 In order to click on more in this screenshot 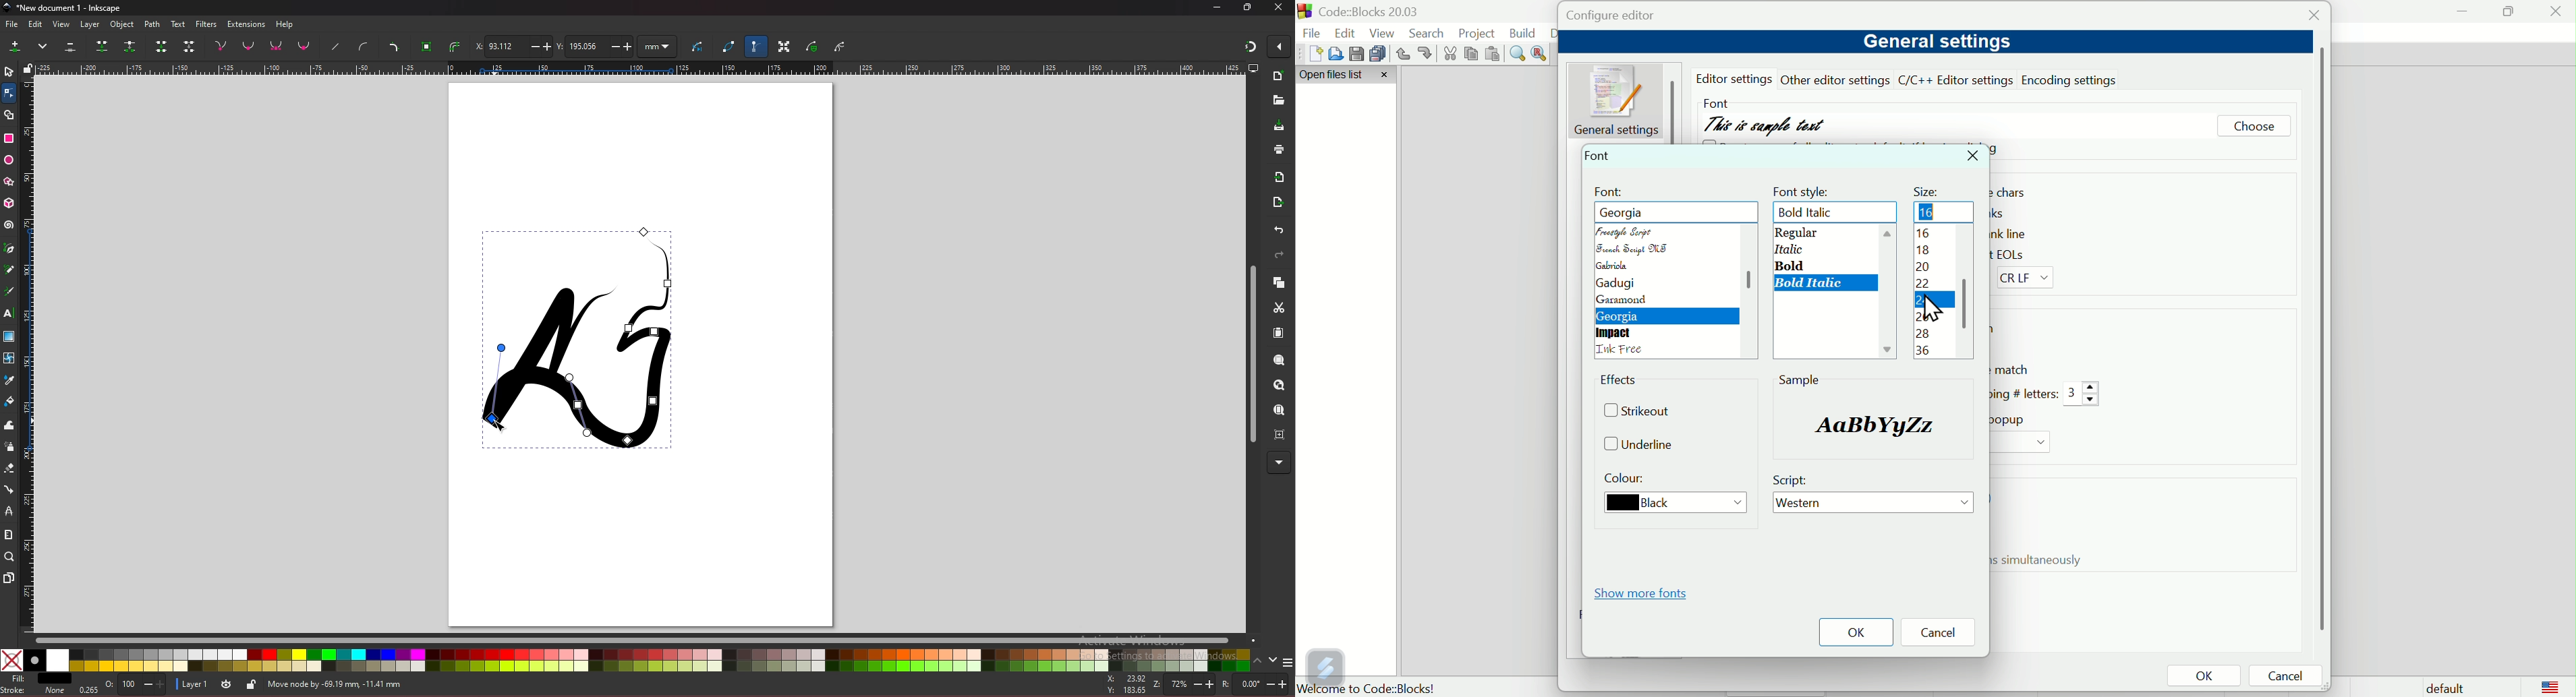, I will do `click(1278, 462)`.